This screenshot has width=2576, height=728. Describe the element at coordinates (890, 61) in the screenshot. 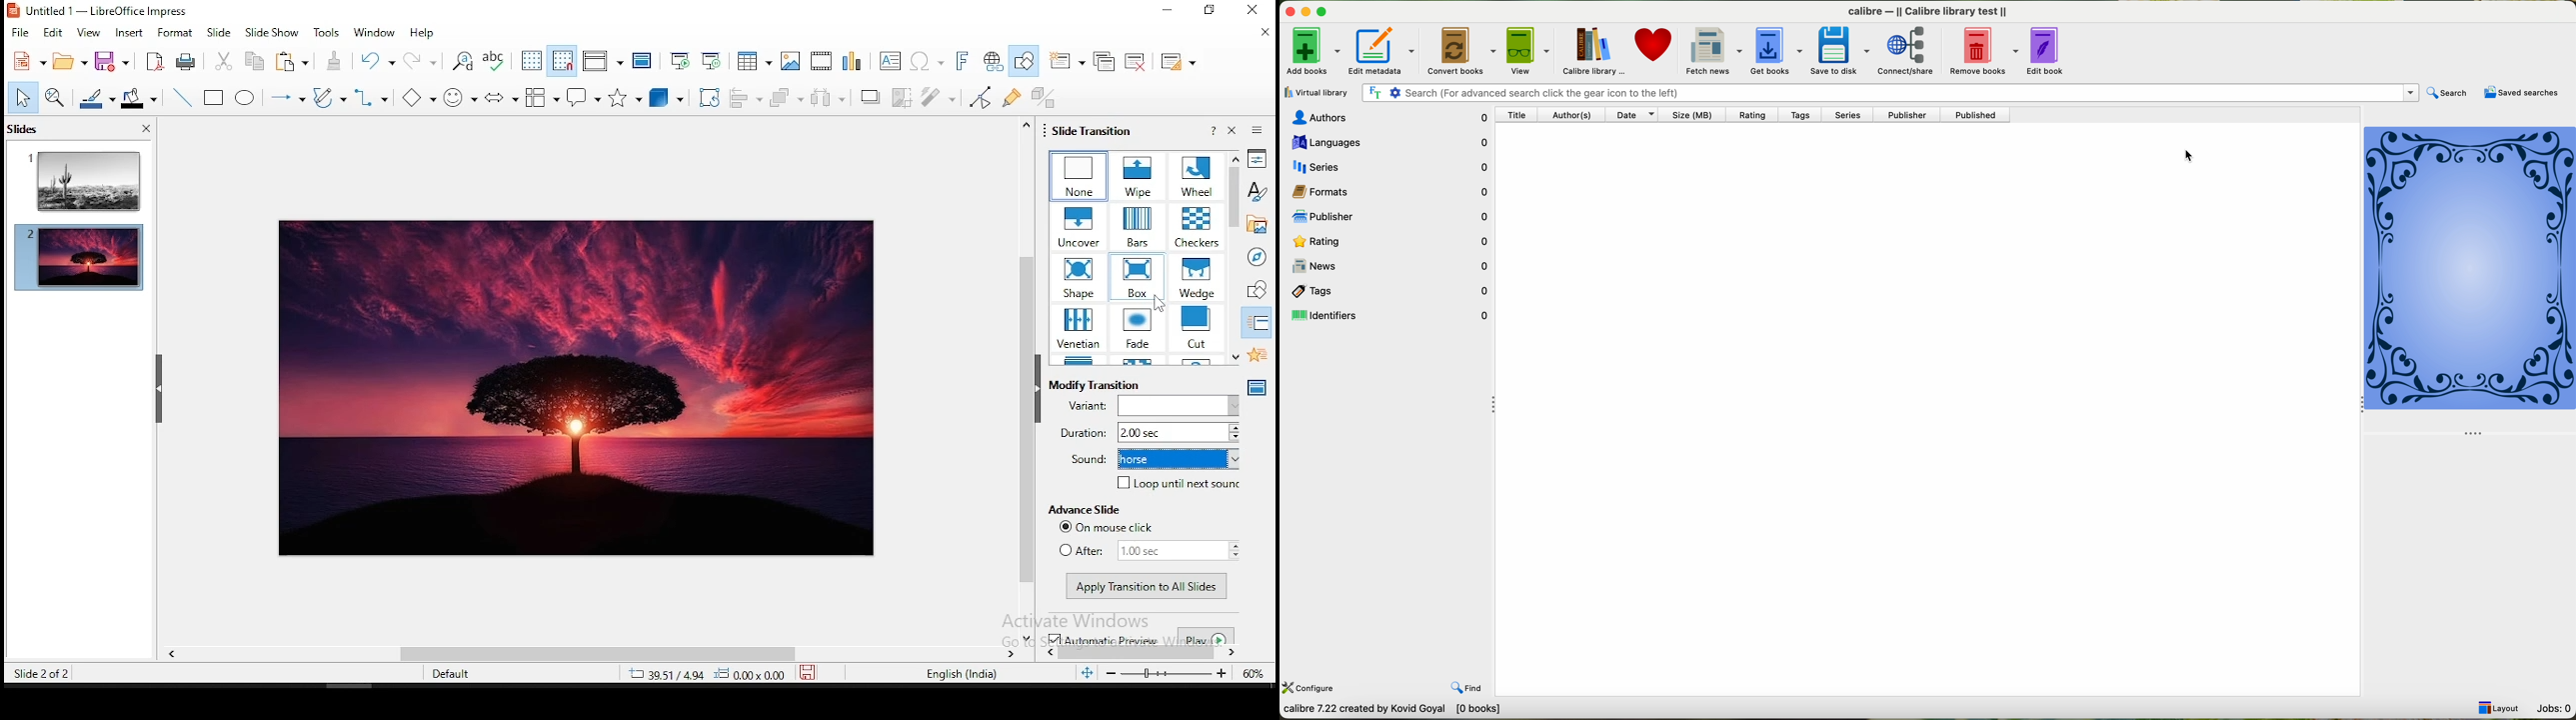

I see `text box` at that location.